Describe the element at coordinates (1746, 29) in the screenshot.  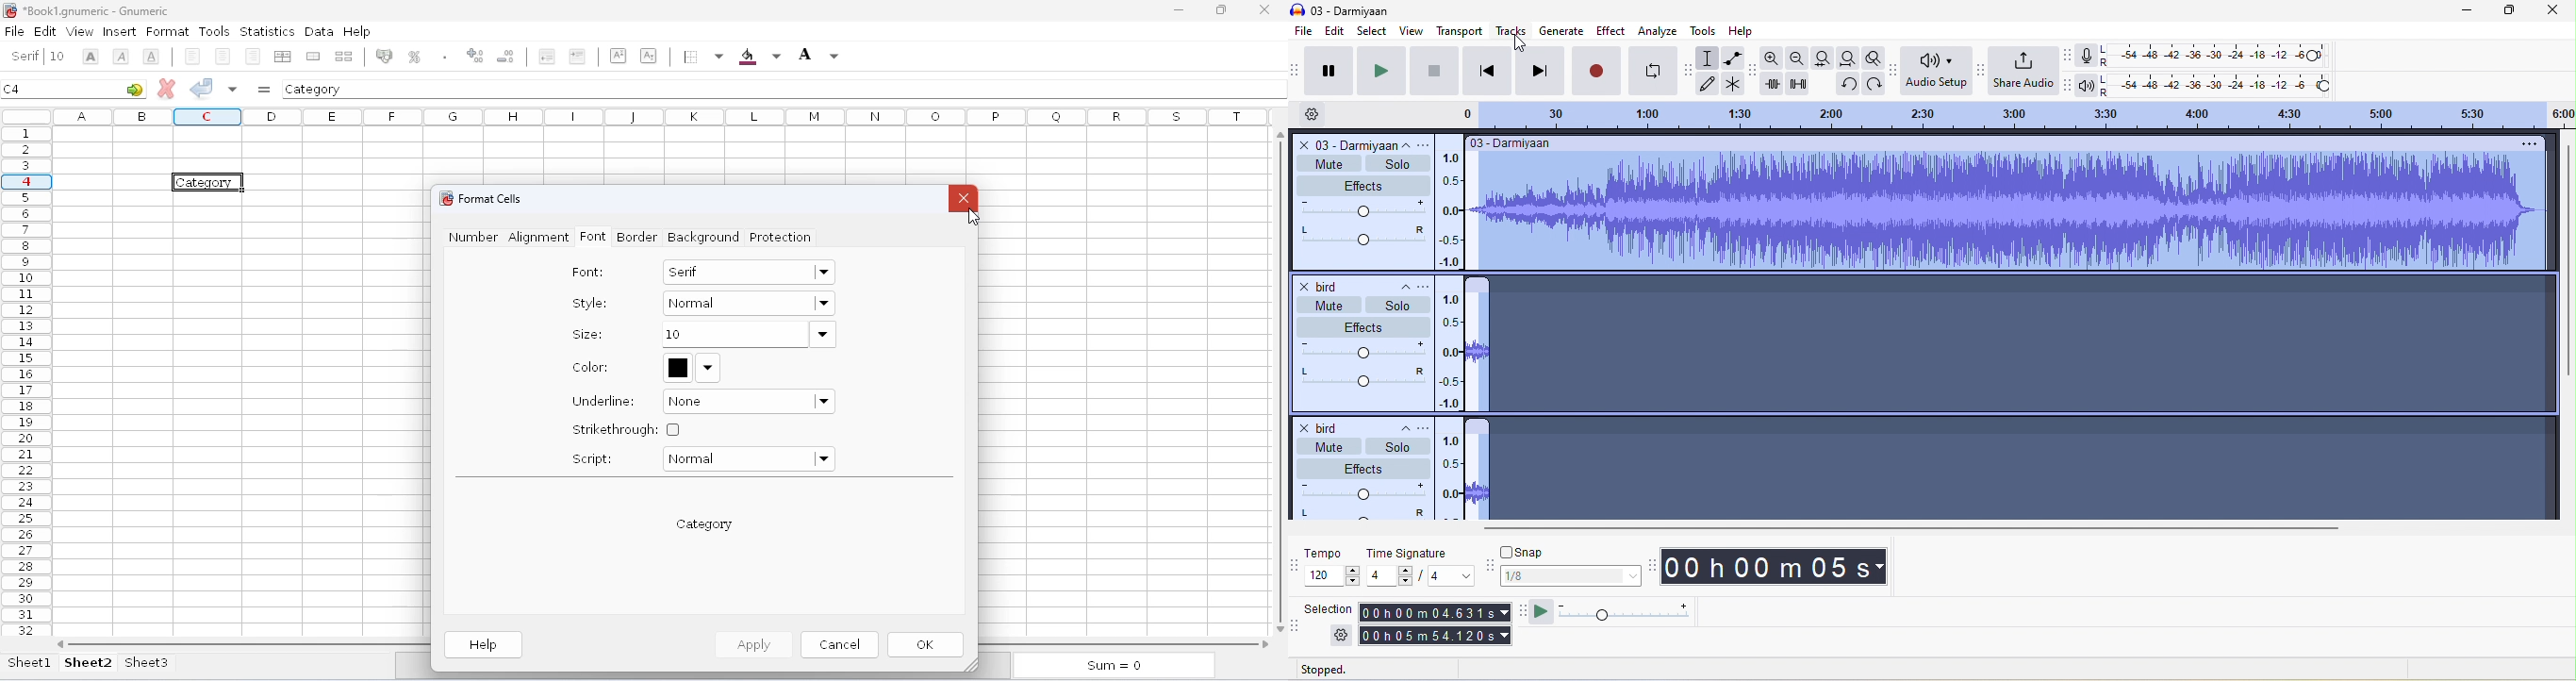
I see `help` at that location.